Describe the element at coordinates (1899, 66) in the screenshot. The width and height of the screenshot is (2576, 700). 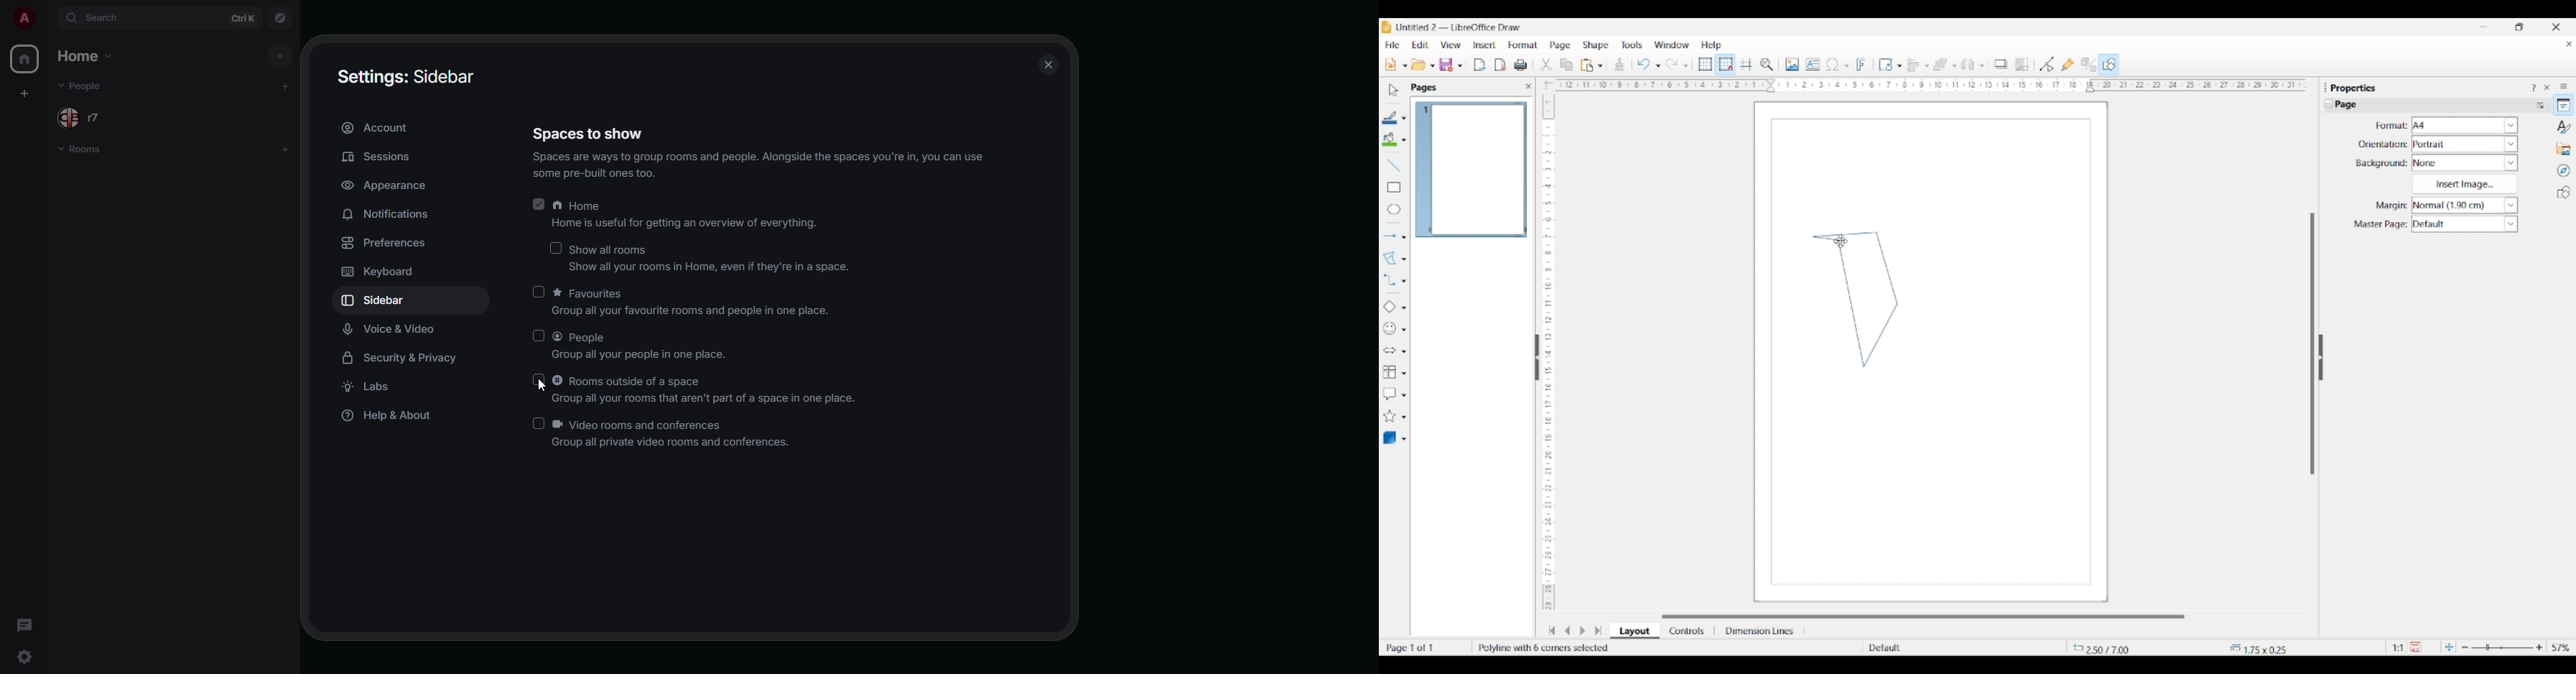
I see `Transformations option` at that location.